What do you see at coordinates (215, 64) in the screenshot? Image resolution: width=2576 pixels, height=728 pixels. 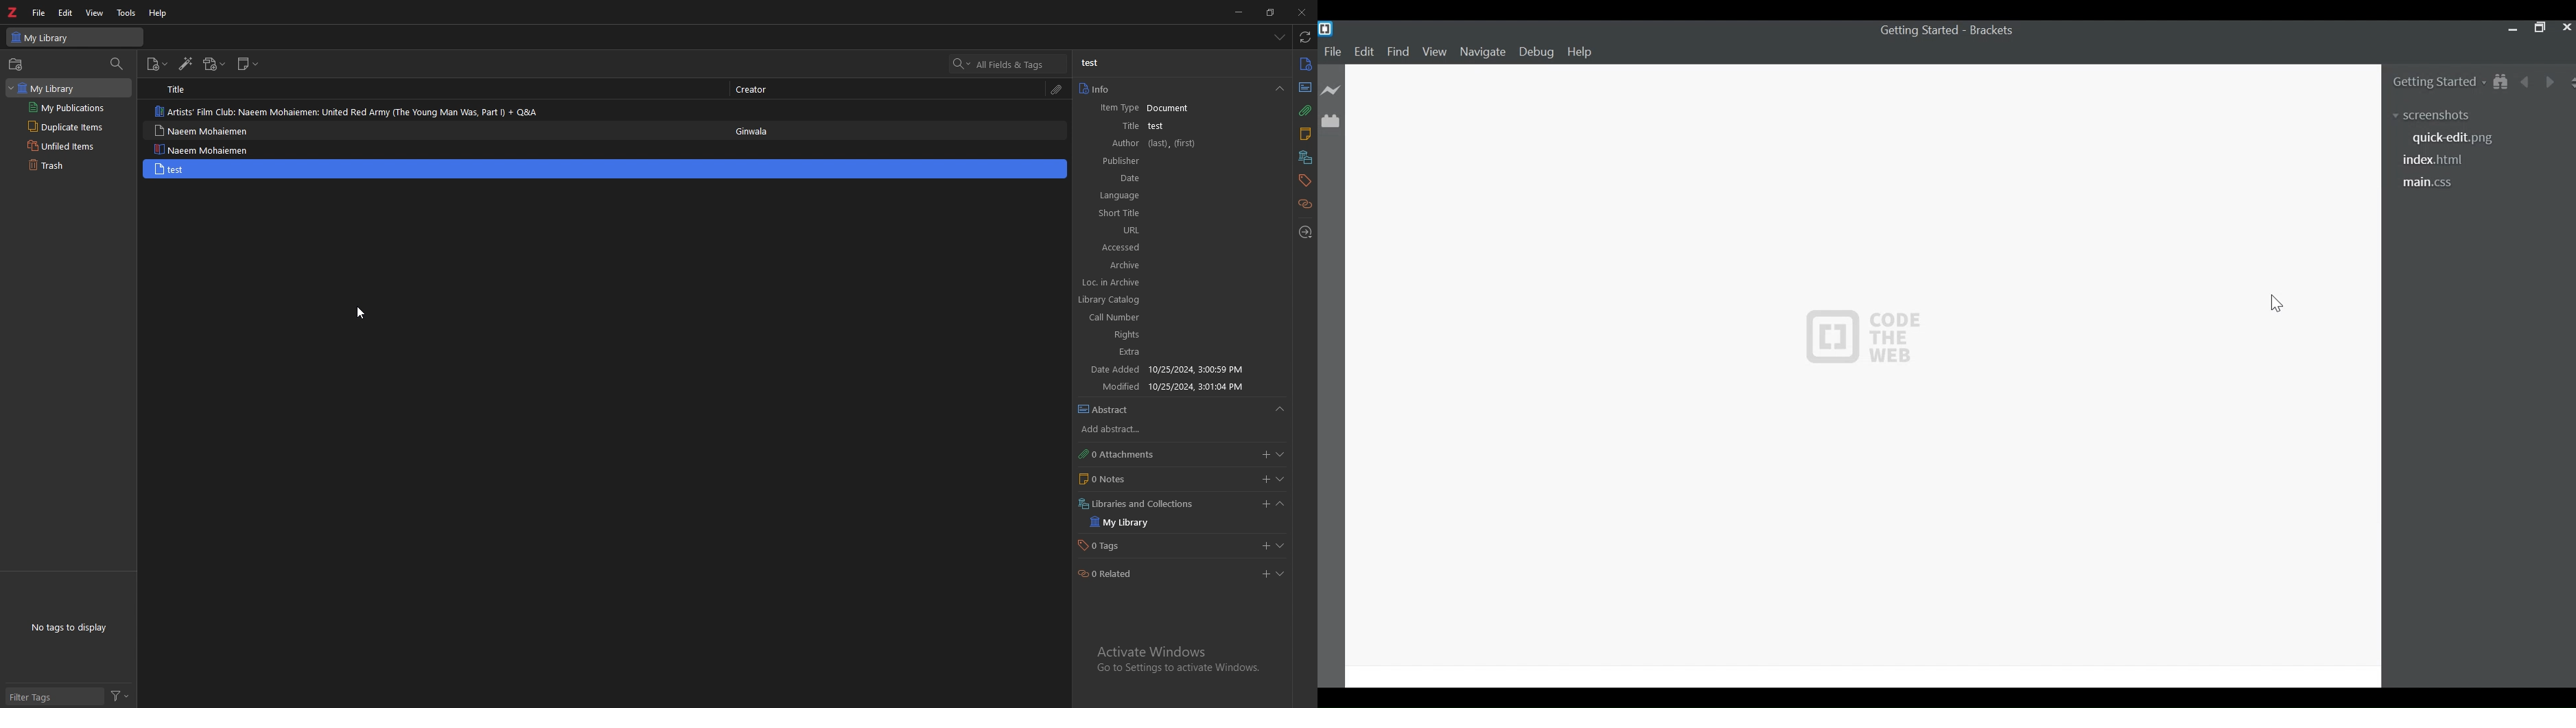 I see `add attachment` at bounding box center [215, 64].